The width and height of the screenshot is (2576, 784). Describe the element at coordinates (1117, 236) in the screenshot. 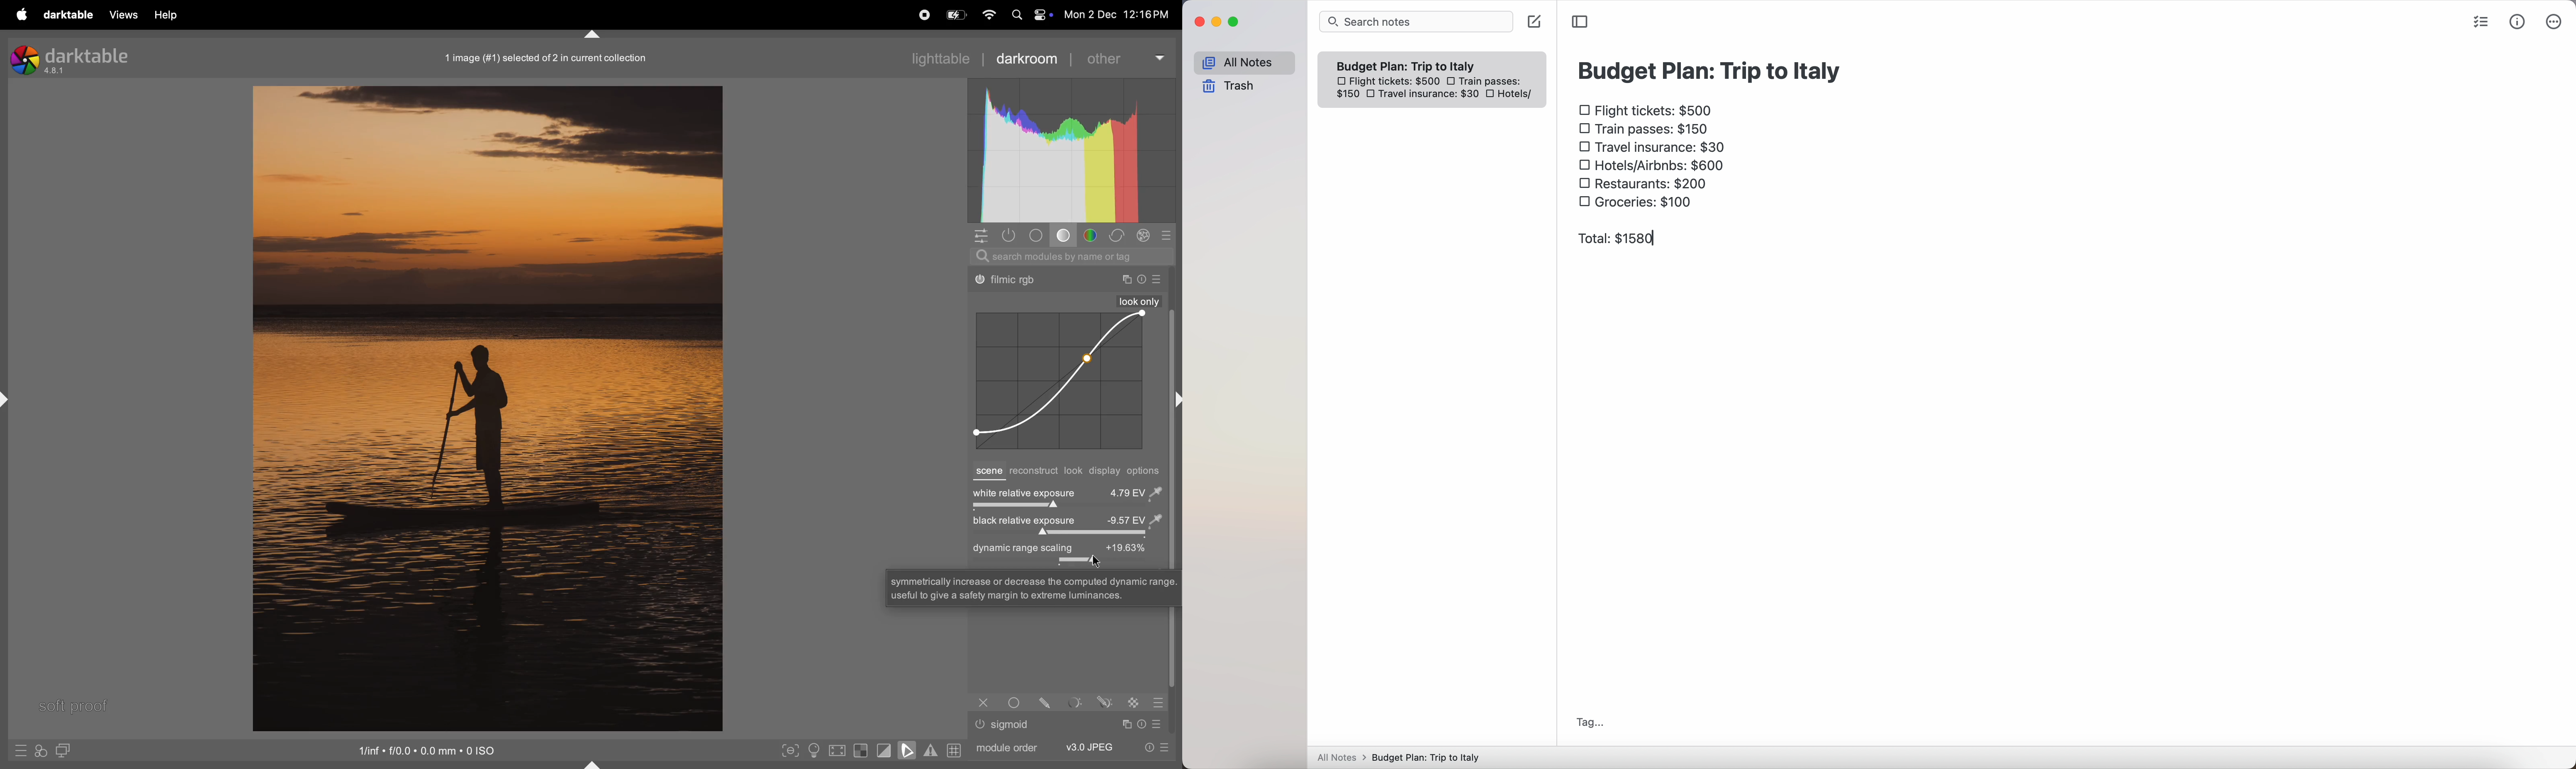

I see `correct ` at that location.